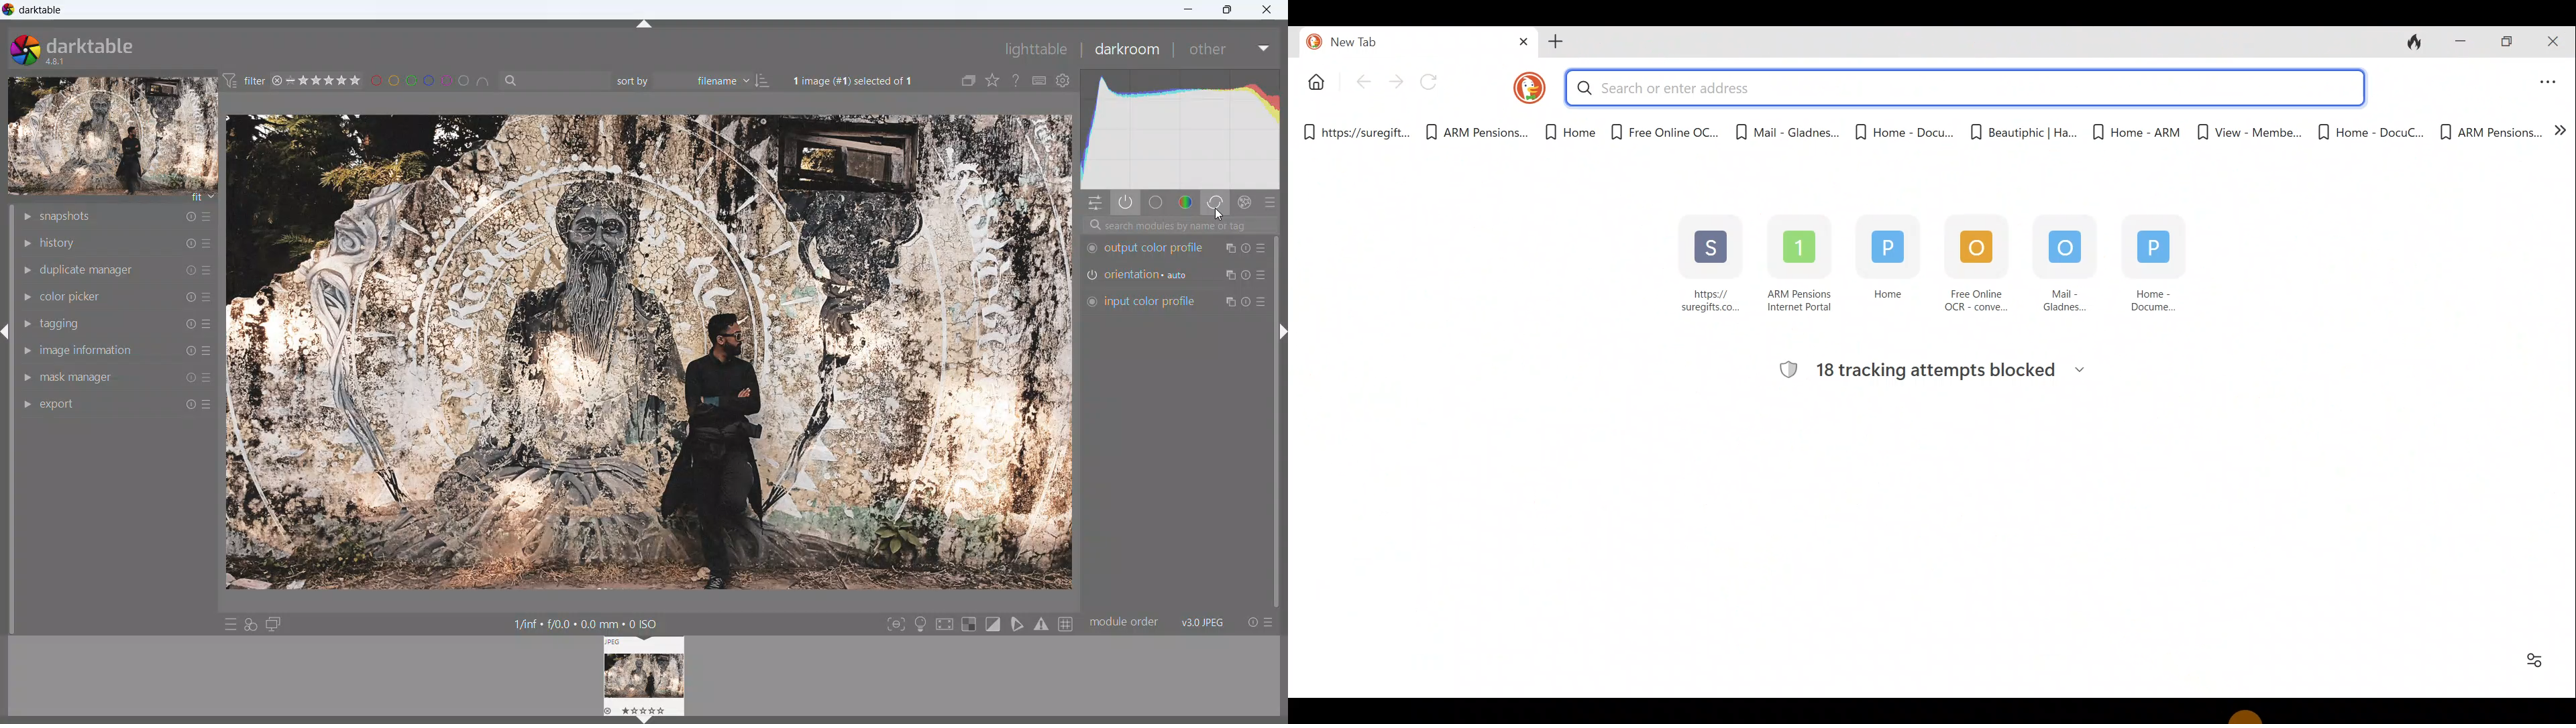 Image resolution: width=2576 pixels, height=728 pixels. Describe the element at coordinates (645, 24) in the screenshot. I see `hide panel` at that location.